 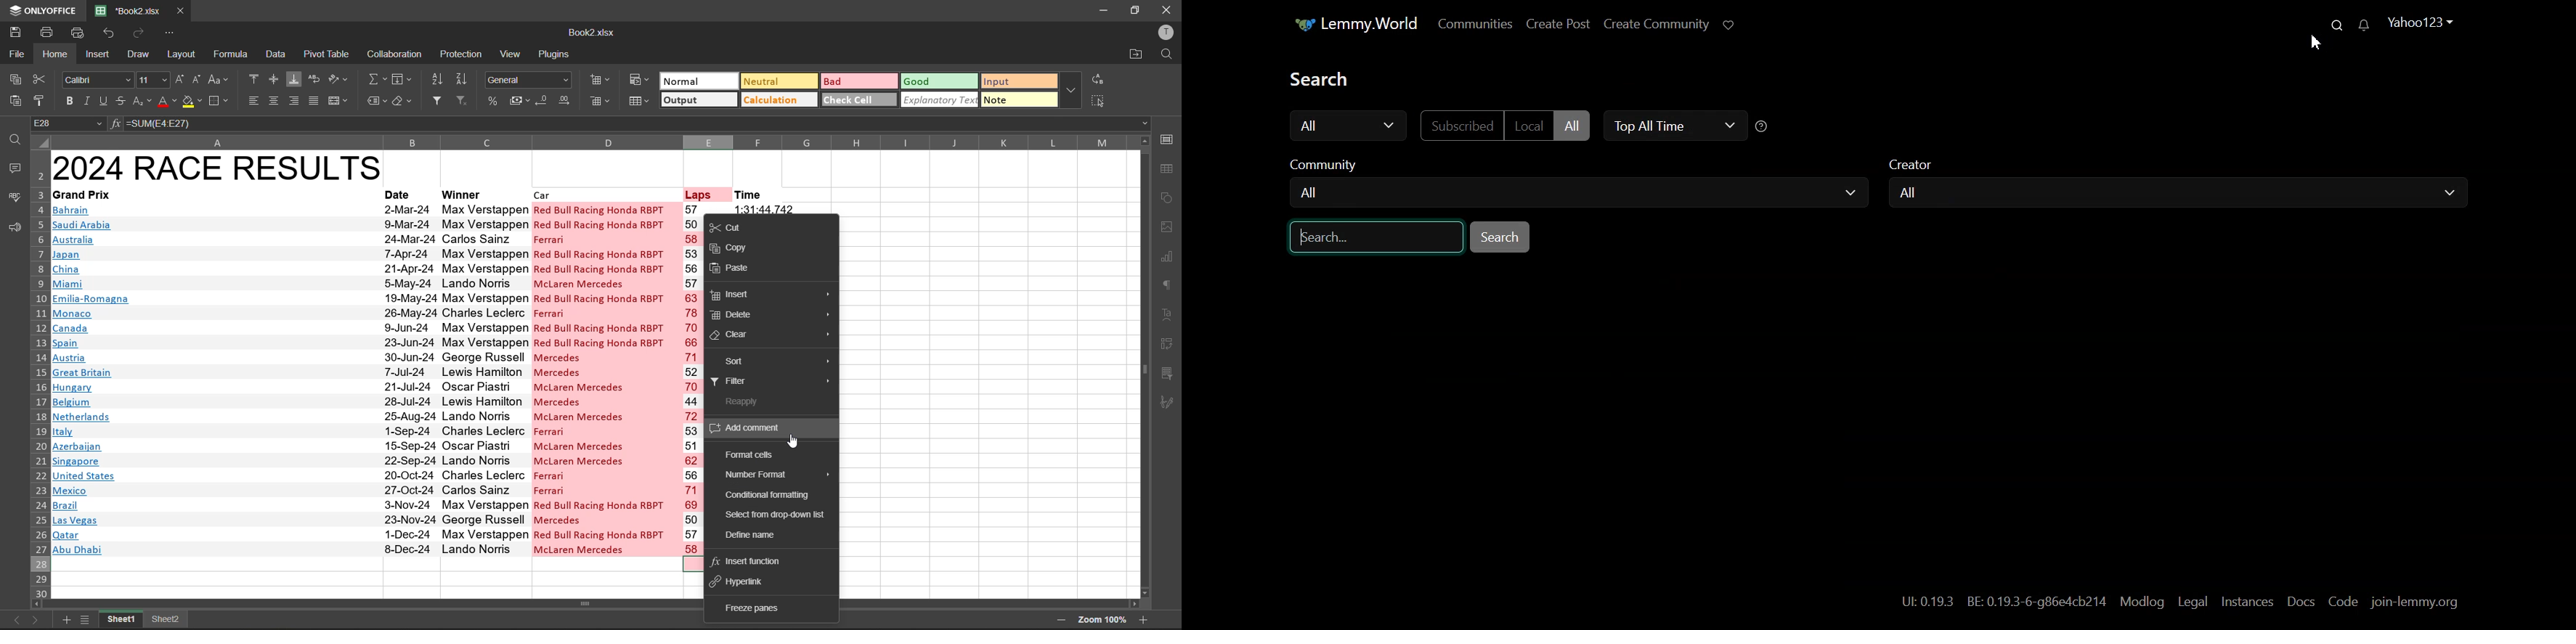 I want to click on close, so click(x=1168, y=9).